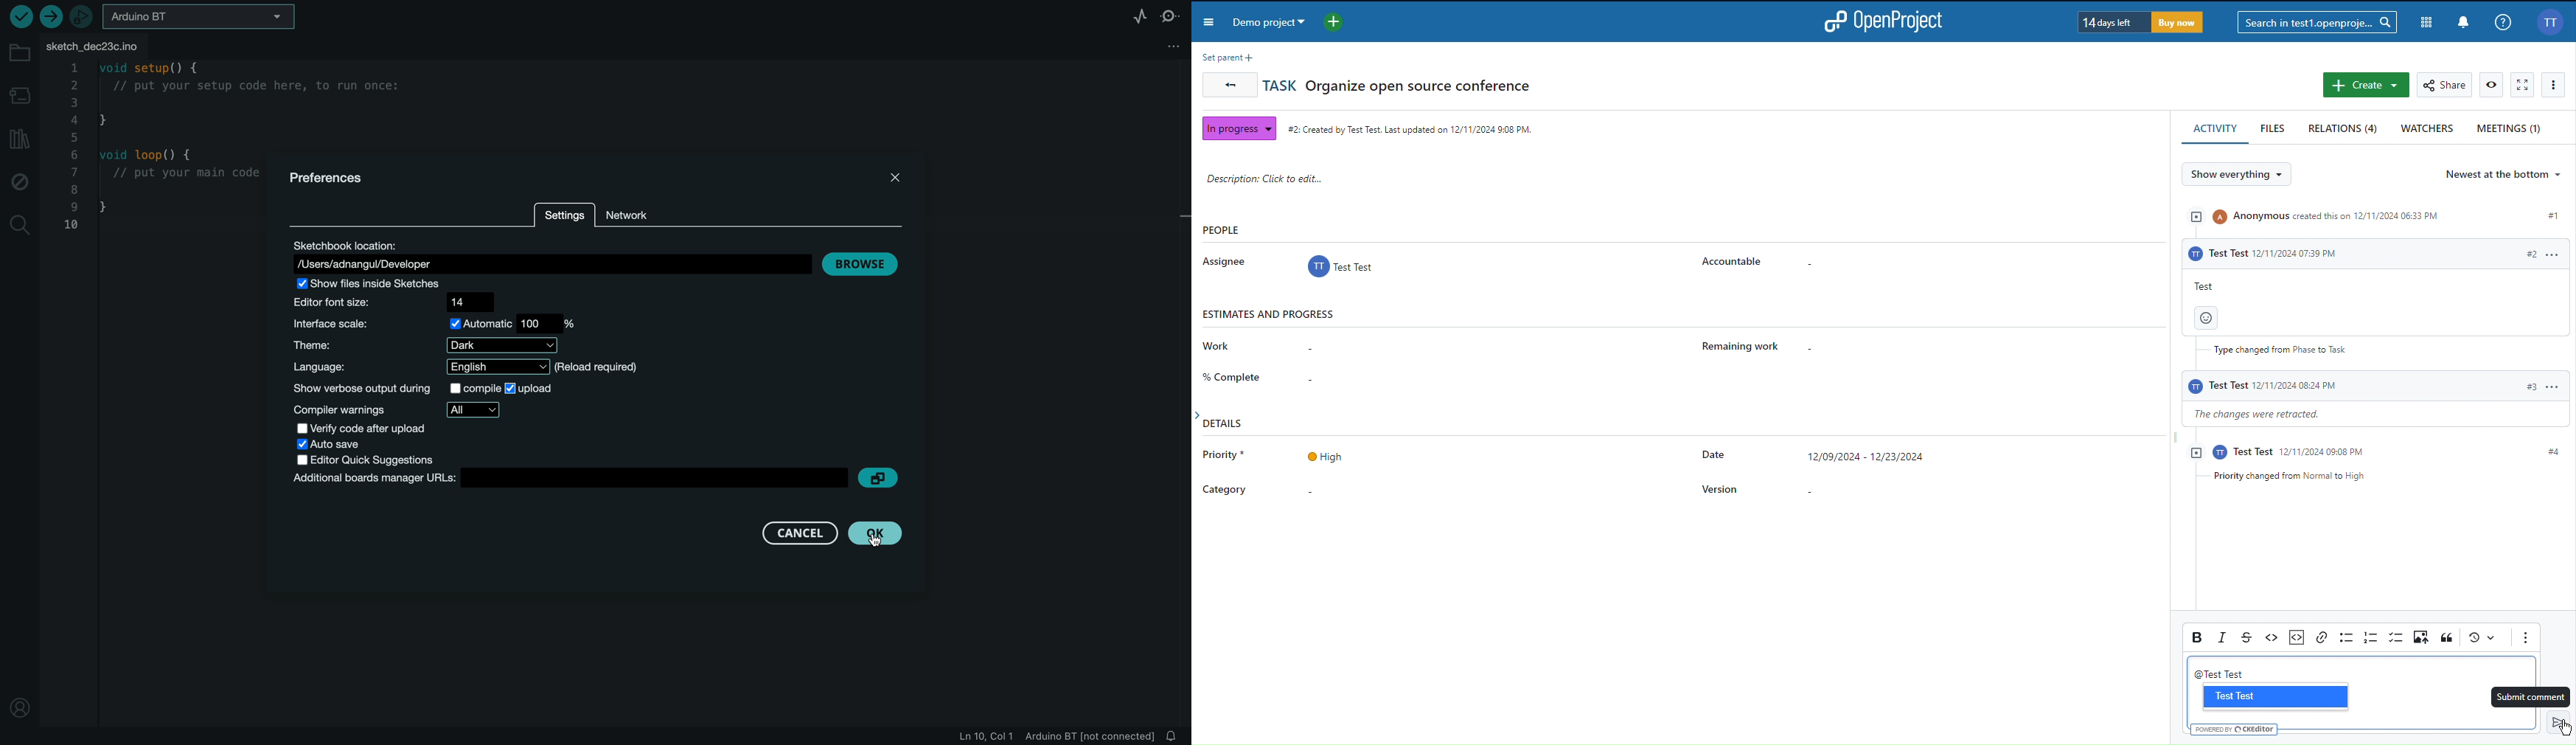 The width and height of the screenshot is (2576, 756). Describe the element at coordinates (2462, 21) in the screenshot. I see `Notifications` at that location.